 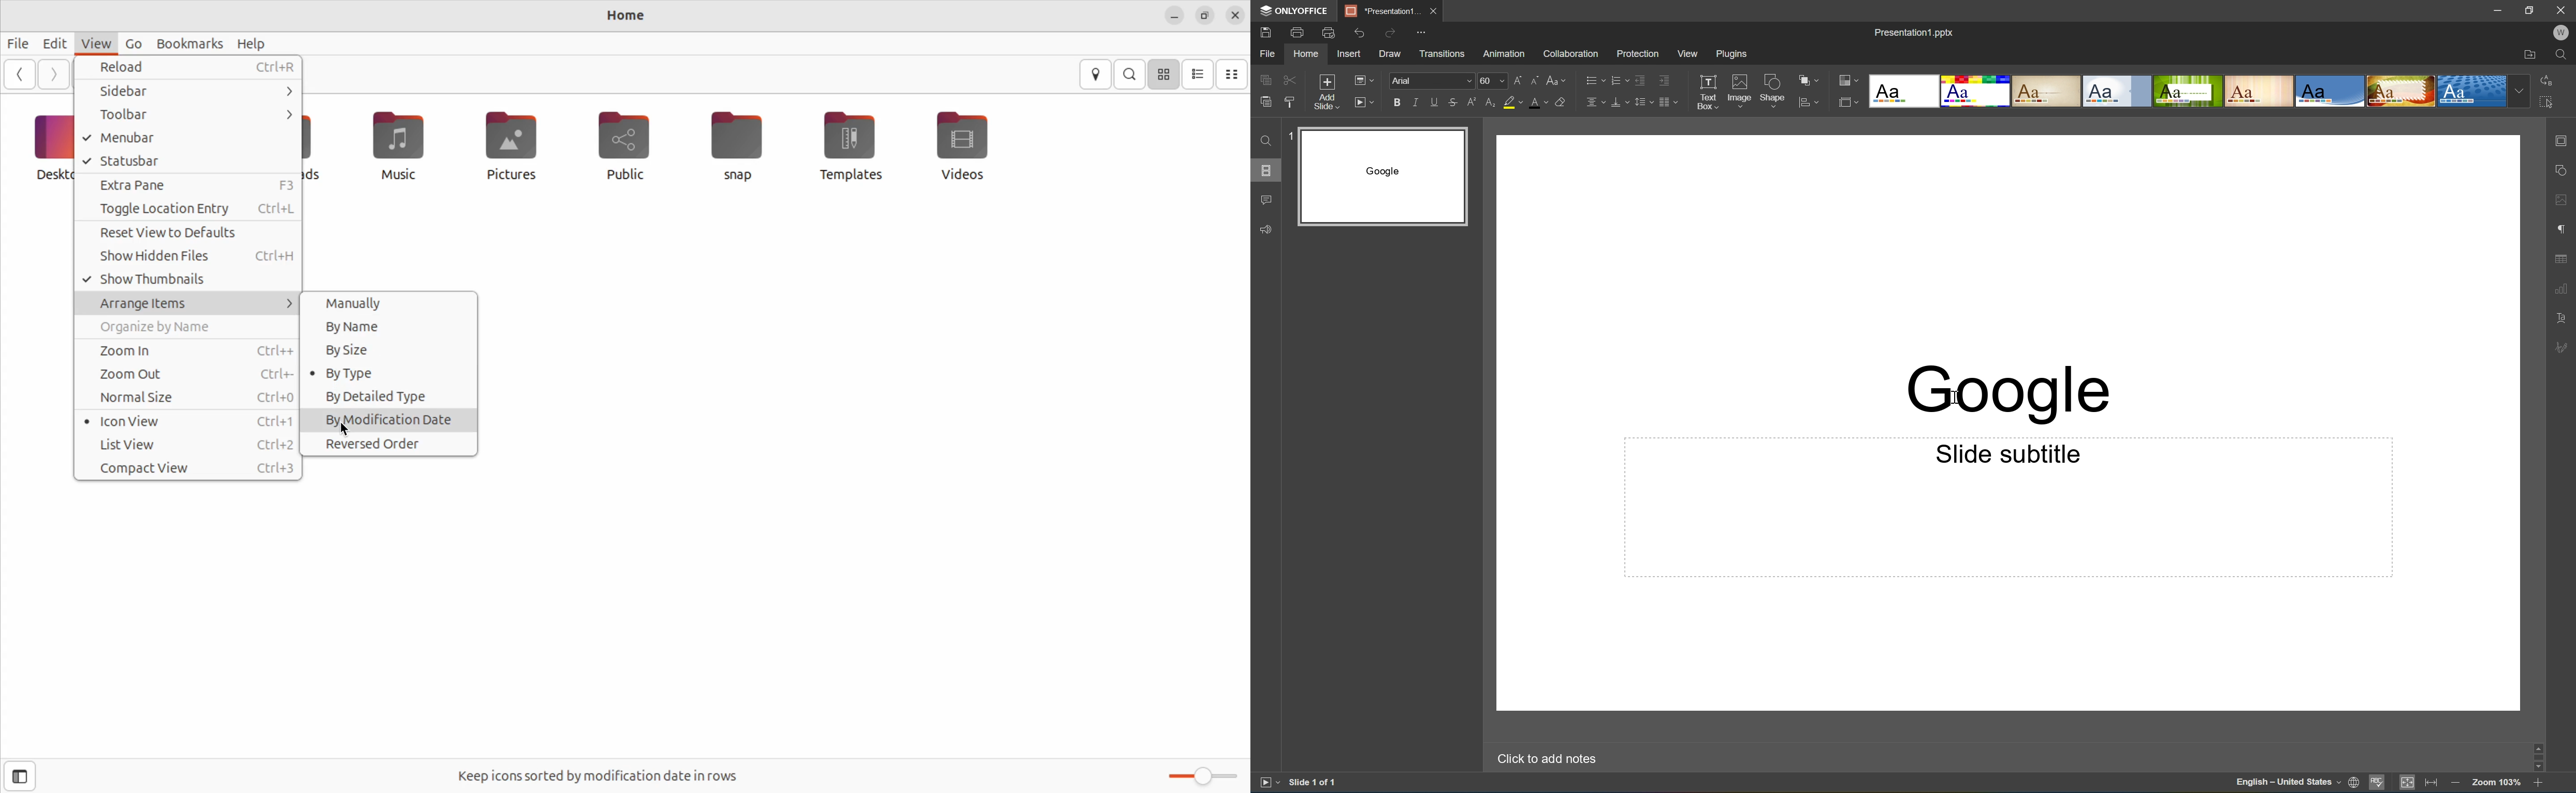 What do you see at coordinates (1389, 54) in the screenshot?
I see `Draw` at bounding box center [1389, 54].